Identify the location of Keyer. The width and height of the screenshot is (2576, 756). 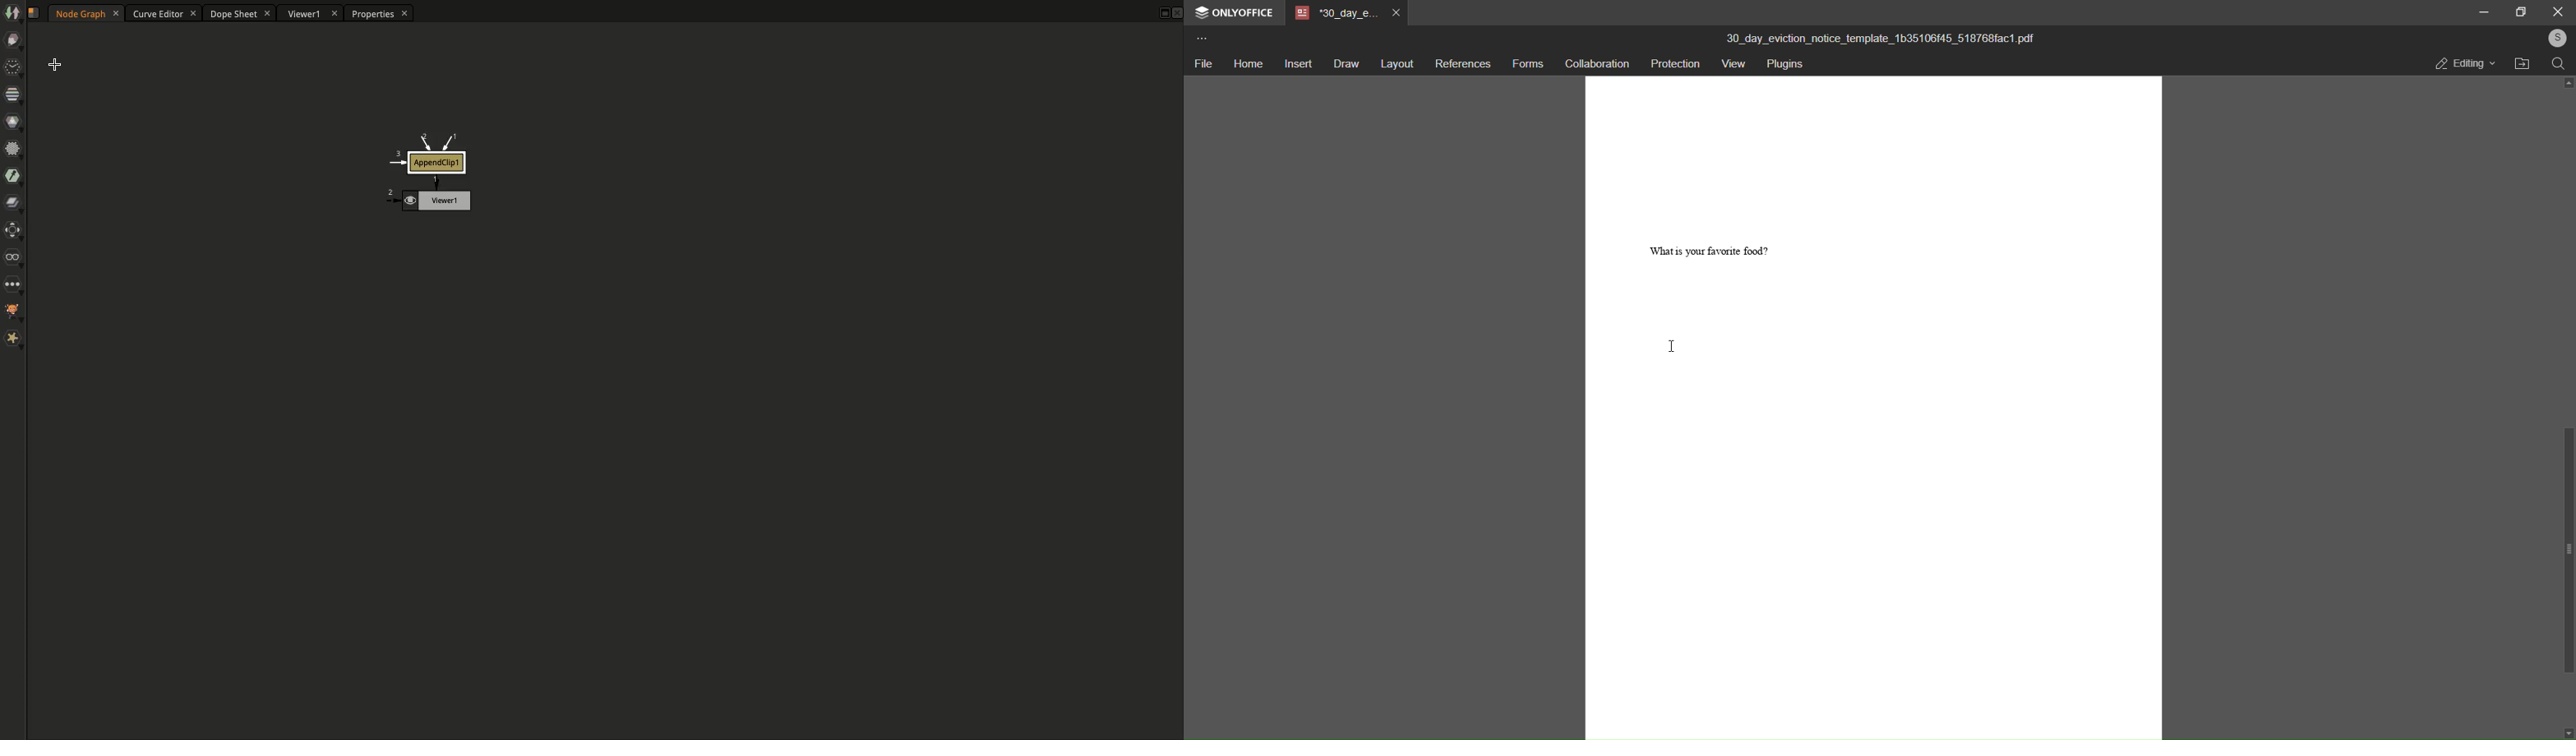
(13, 178).